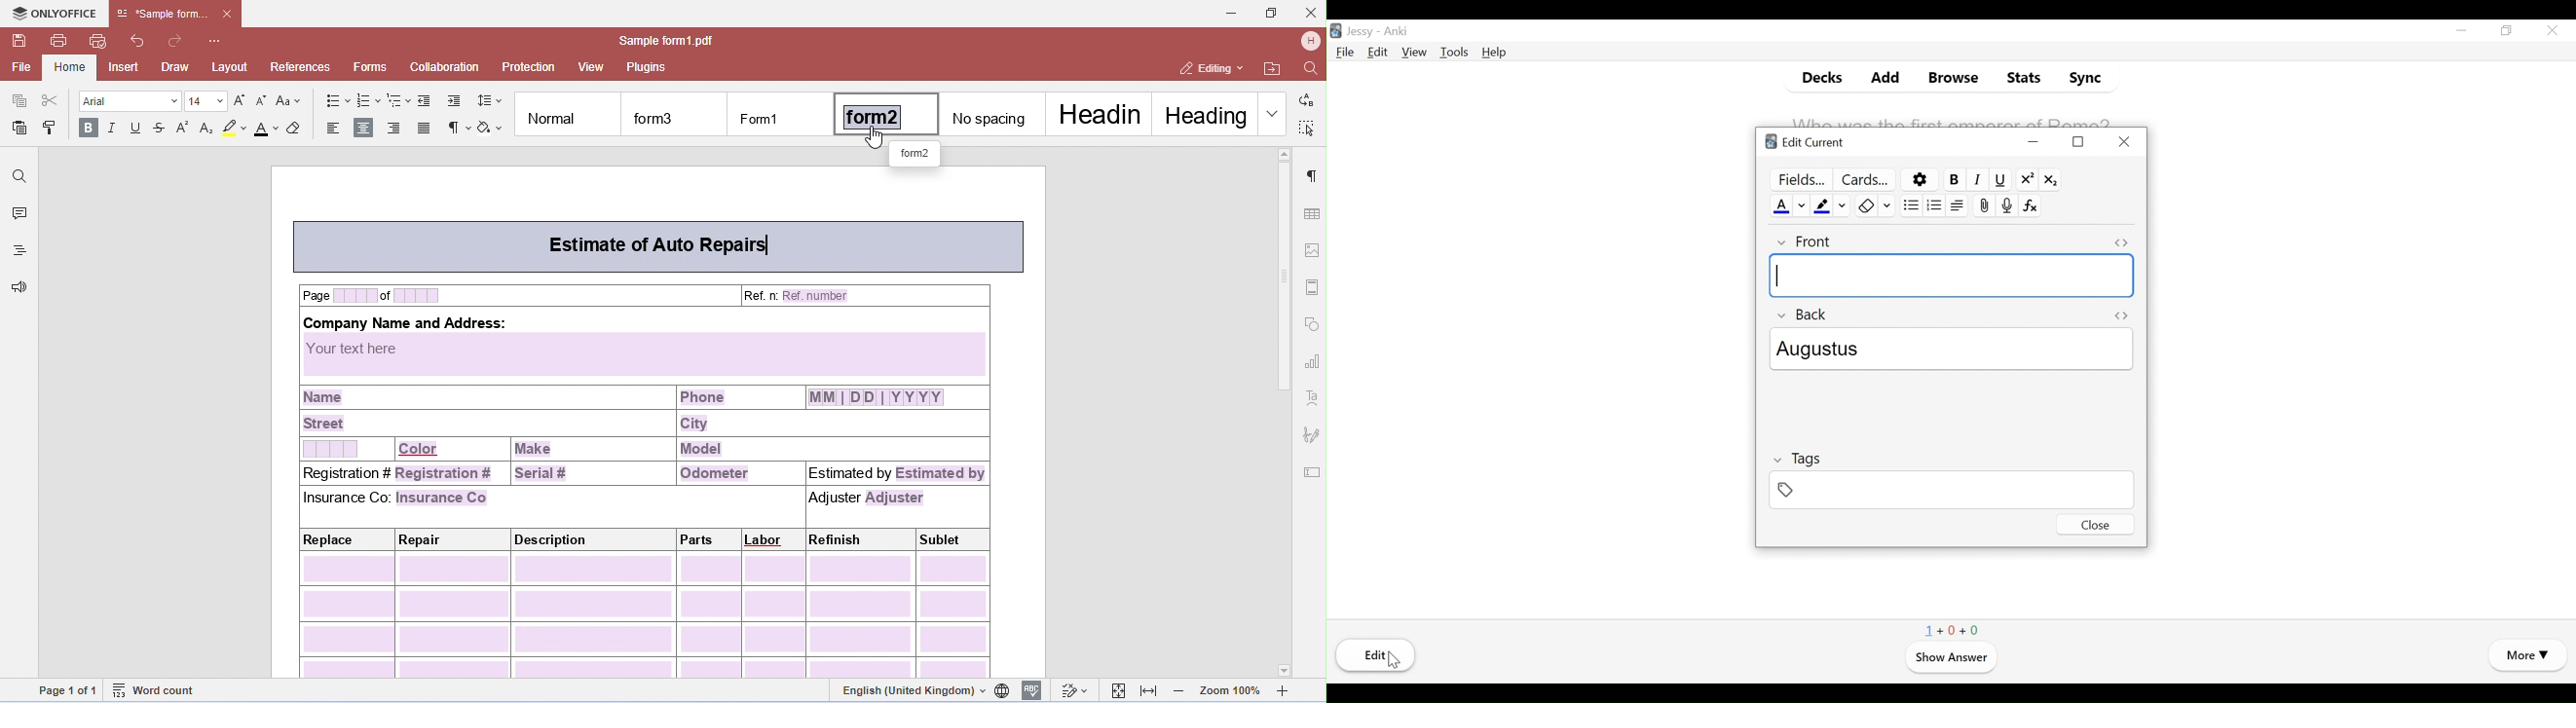 This screenshot has height=728, width=2576. I want to click on Anki, so click(1397, 33).